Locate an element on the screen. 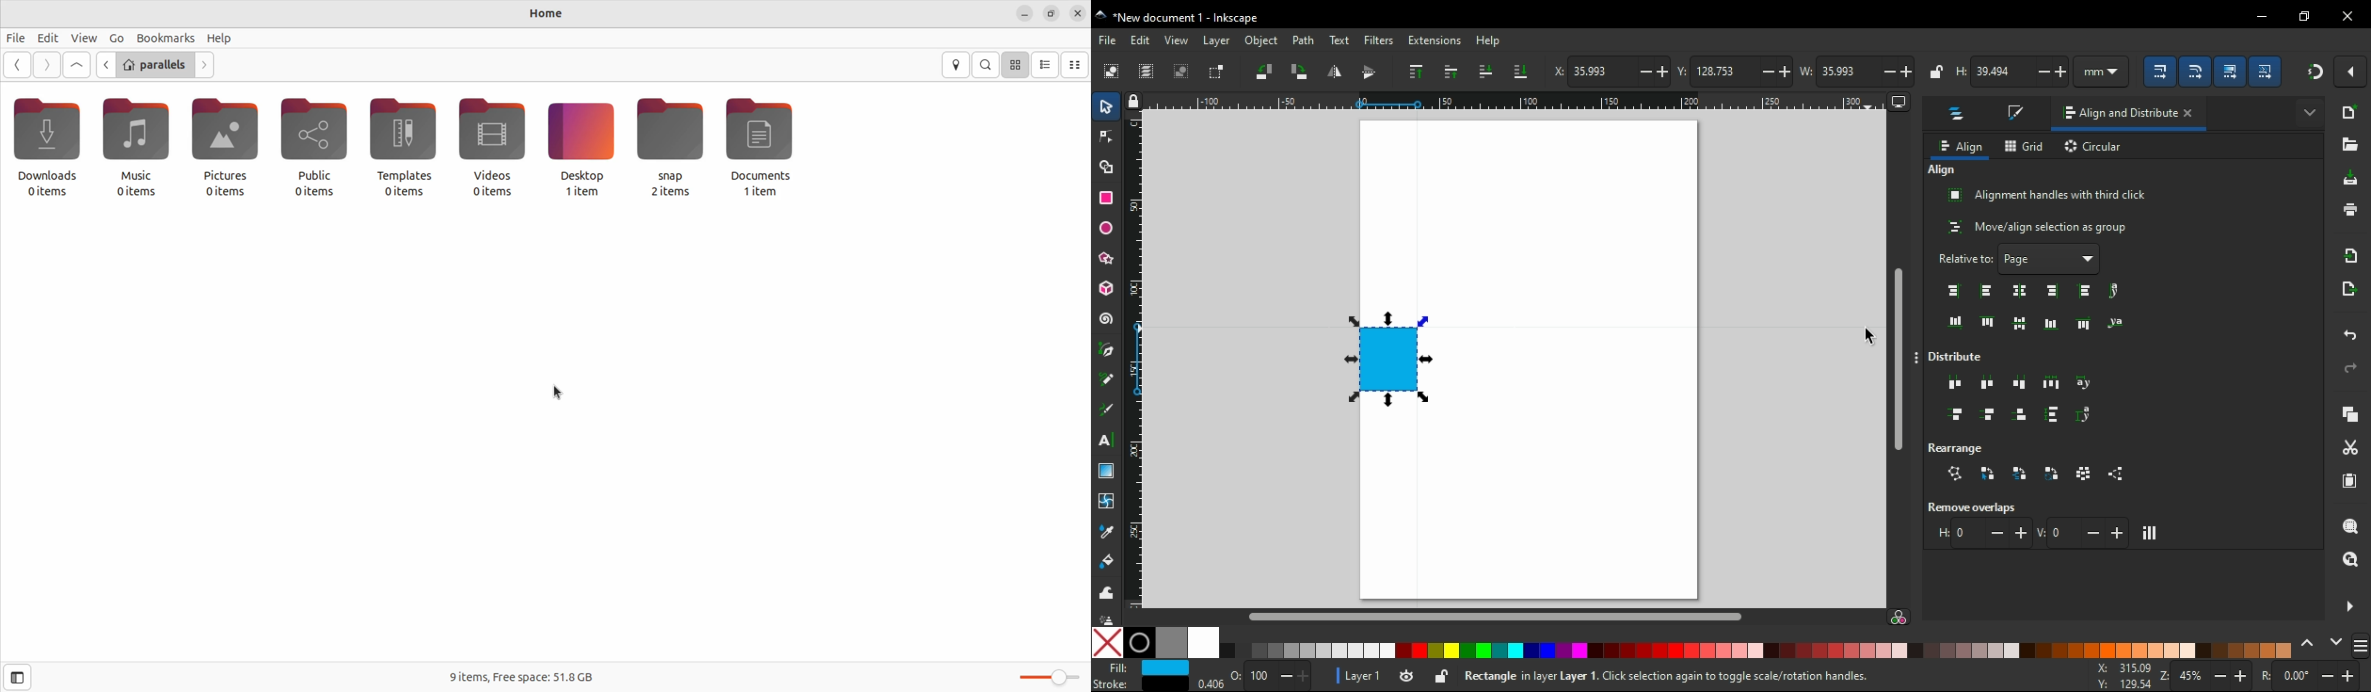  previous is located at coordinates (2309, 644).